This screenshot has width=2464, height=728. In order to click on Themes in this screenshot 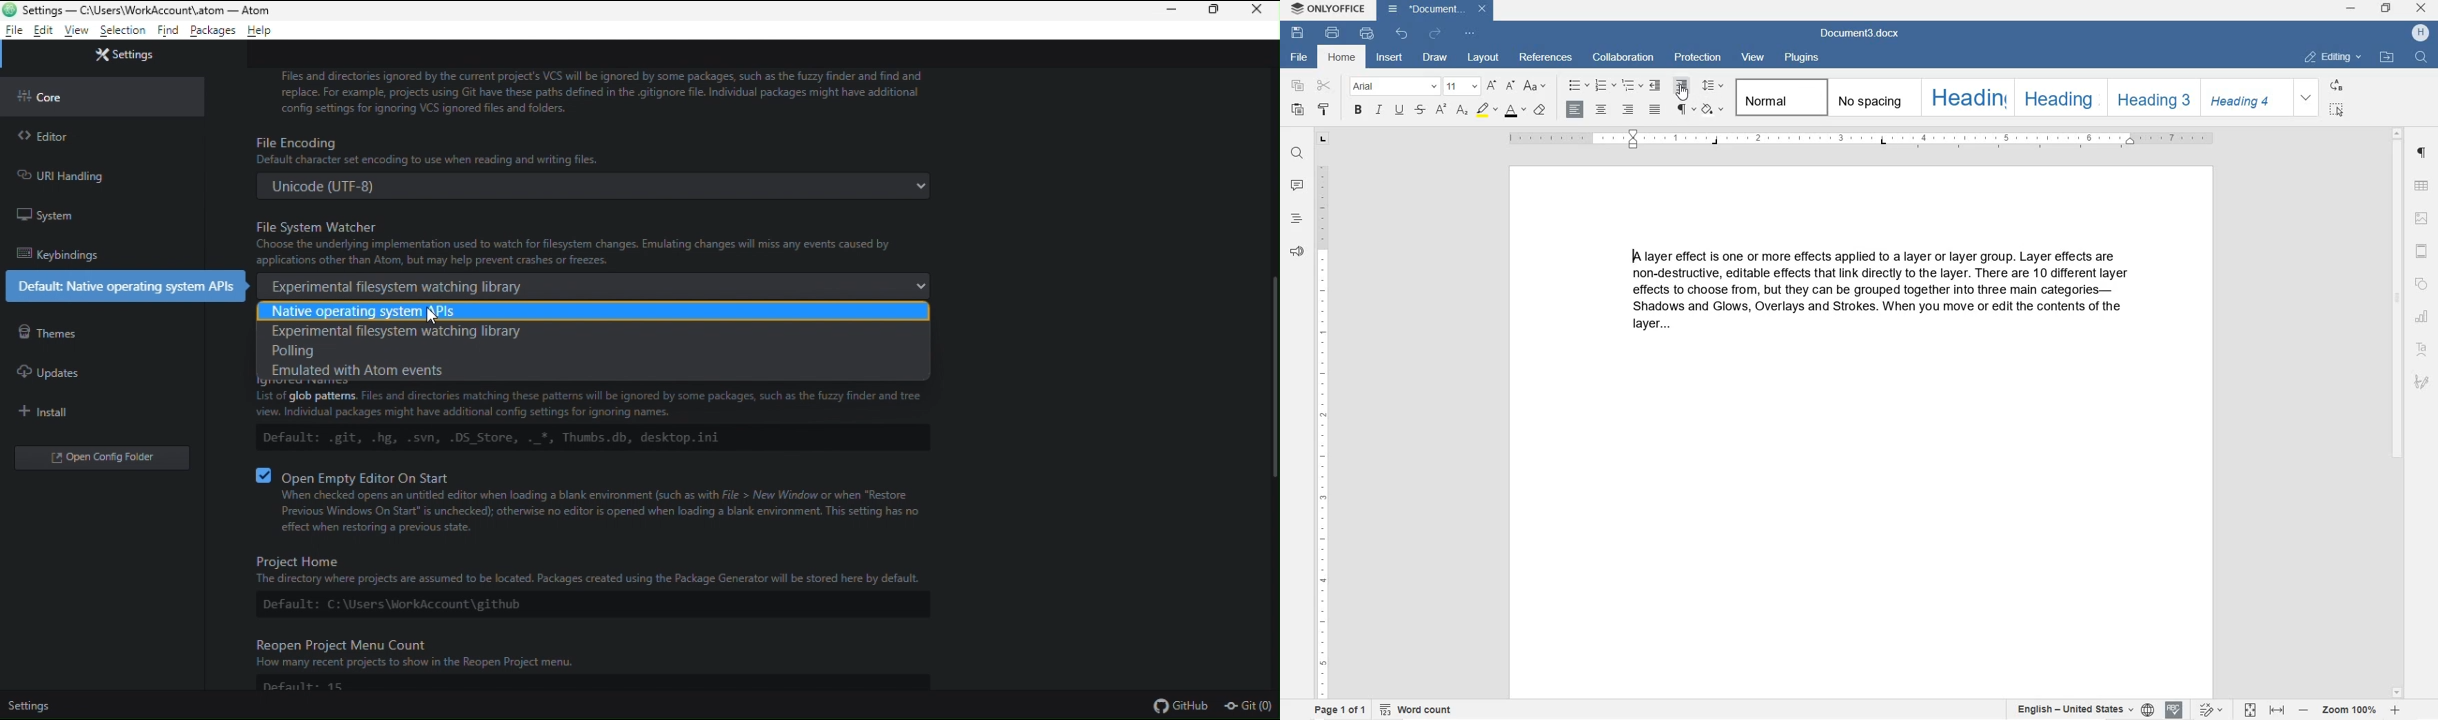, I will do `click(47, 333)`.